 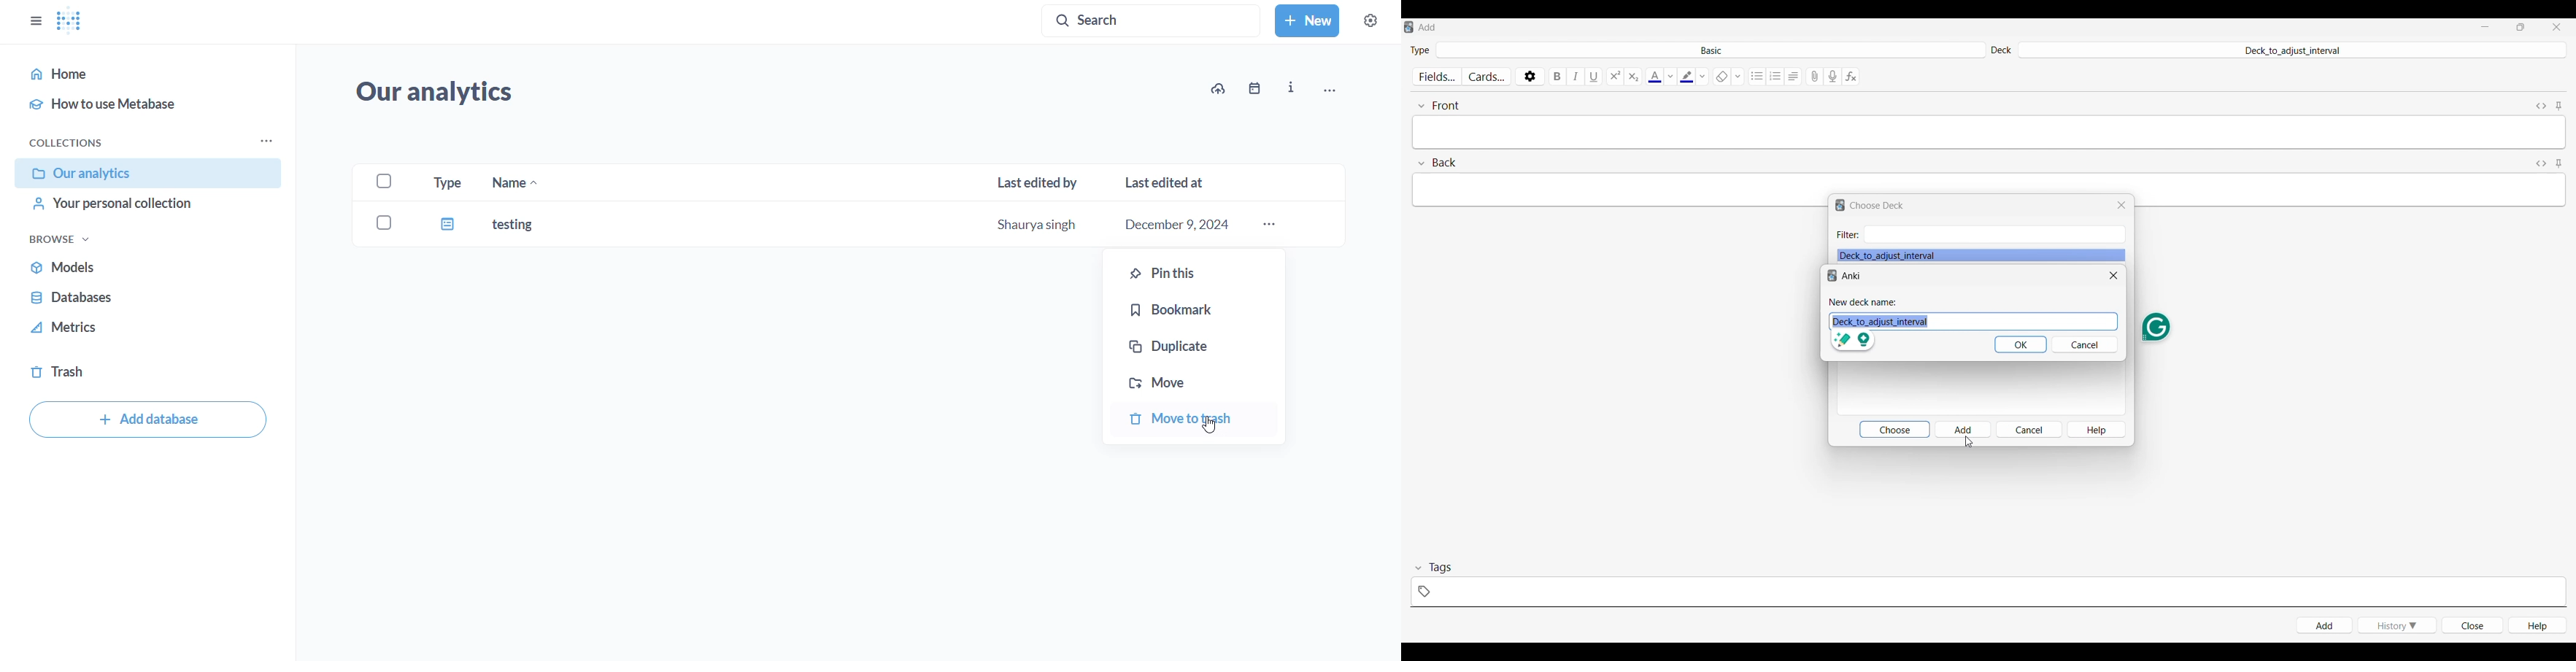 What do you see at coordinates (1633, 77) in the screenshot?
I see `Sub script` at bounding box center [1633, 77].